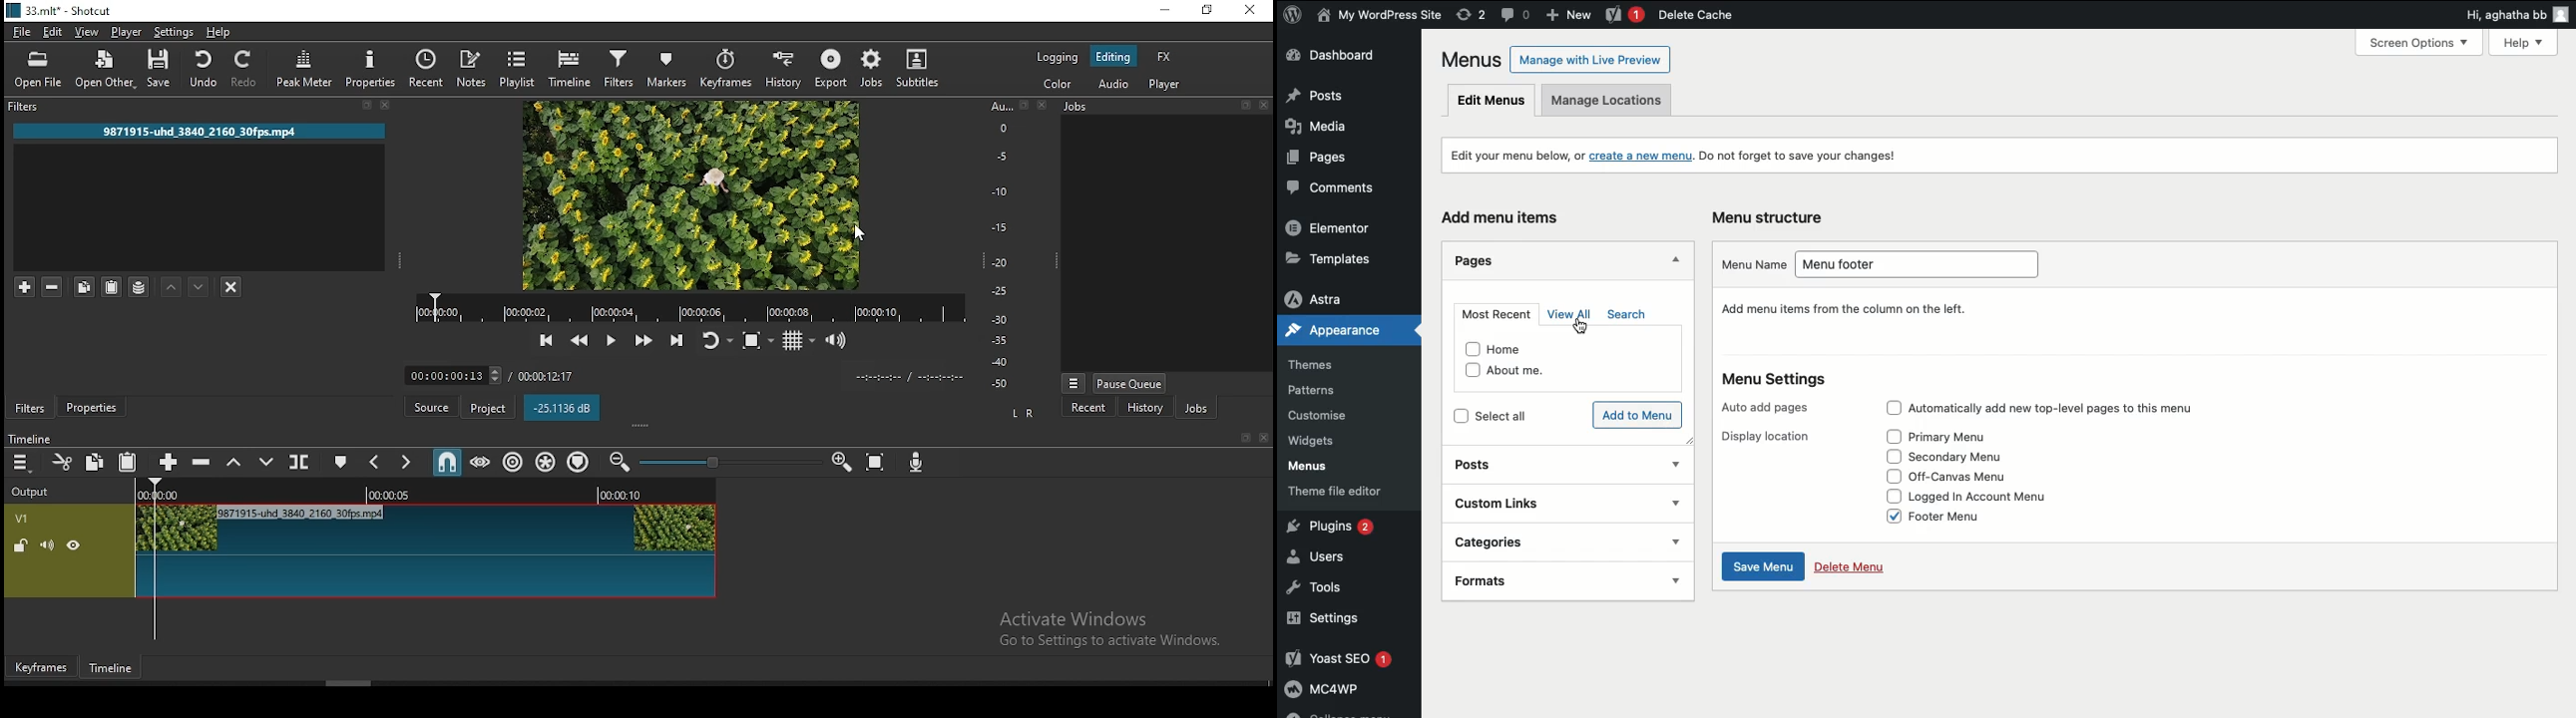  I want to click on player, so click(1164, 84).